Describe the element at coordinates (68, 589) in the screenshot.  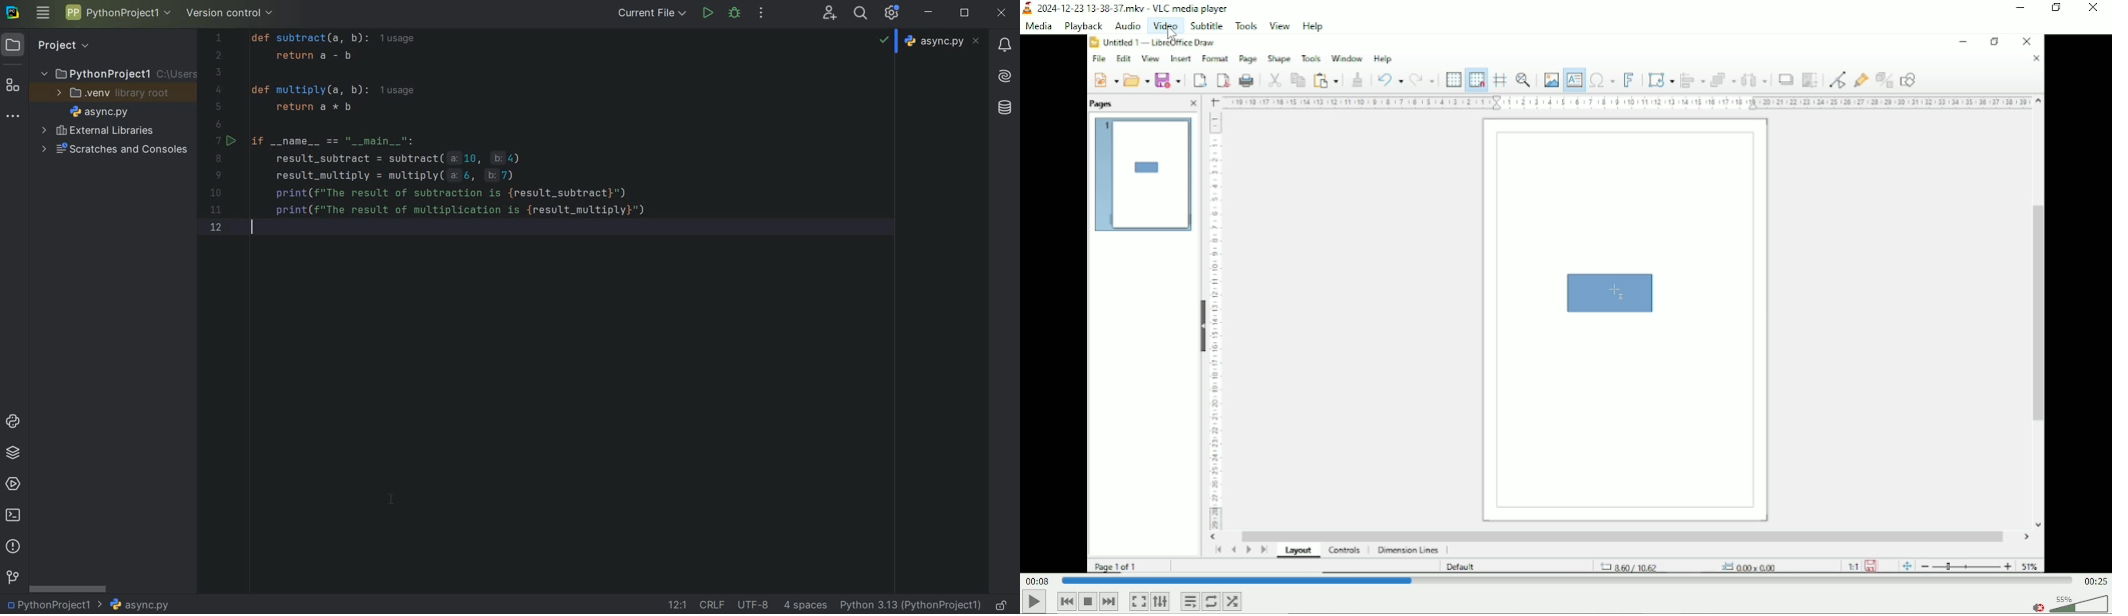
I see `srollbar` at that location.